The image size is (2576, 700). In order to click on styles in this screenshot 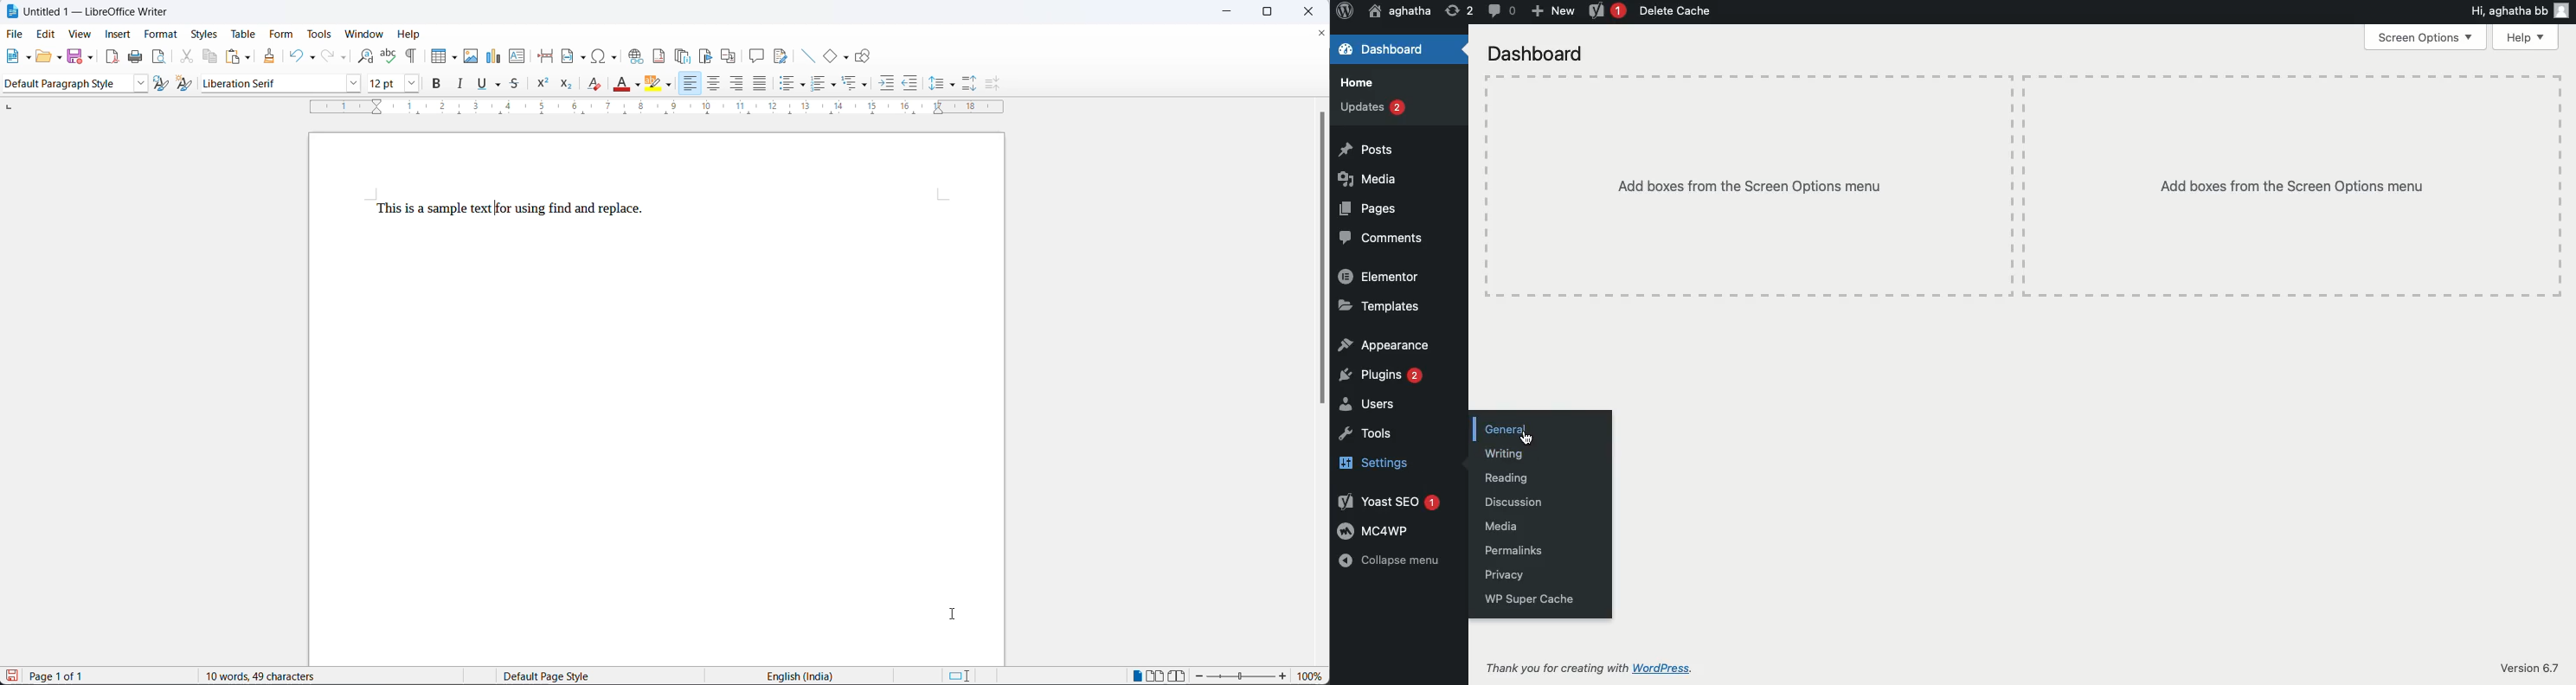, I will do `click(204, 34)`.